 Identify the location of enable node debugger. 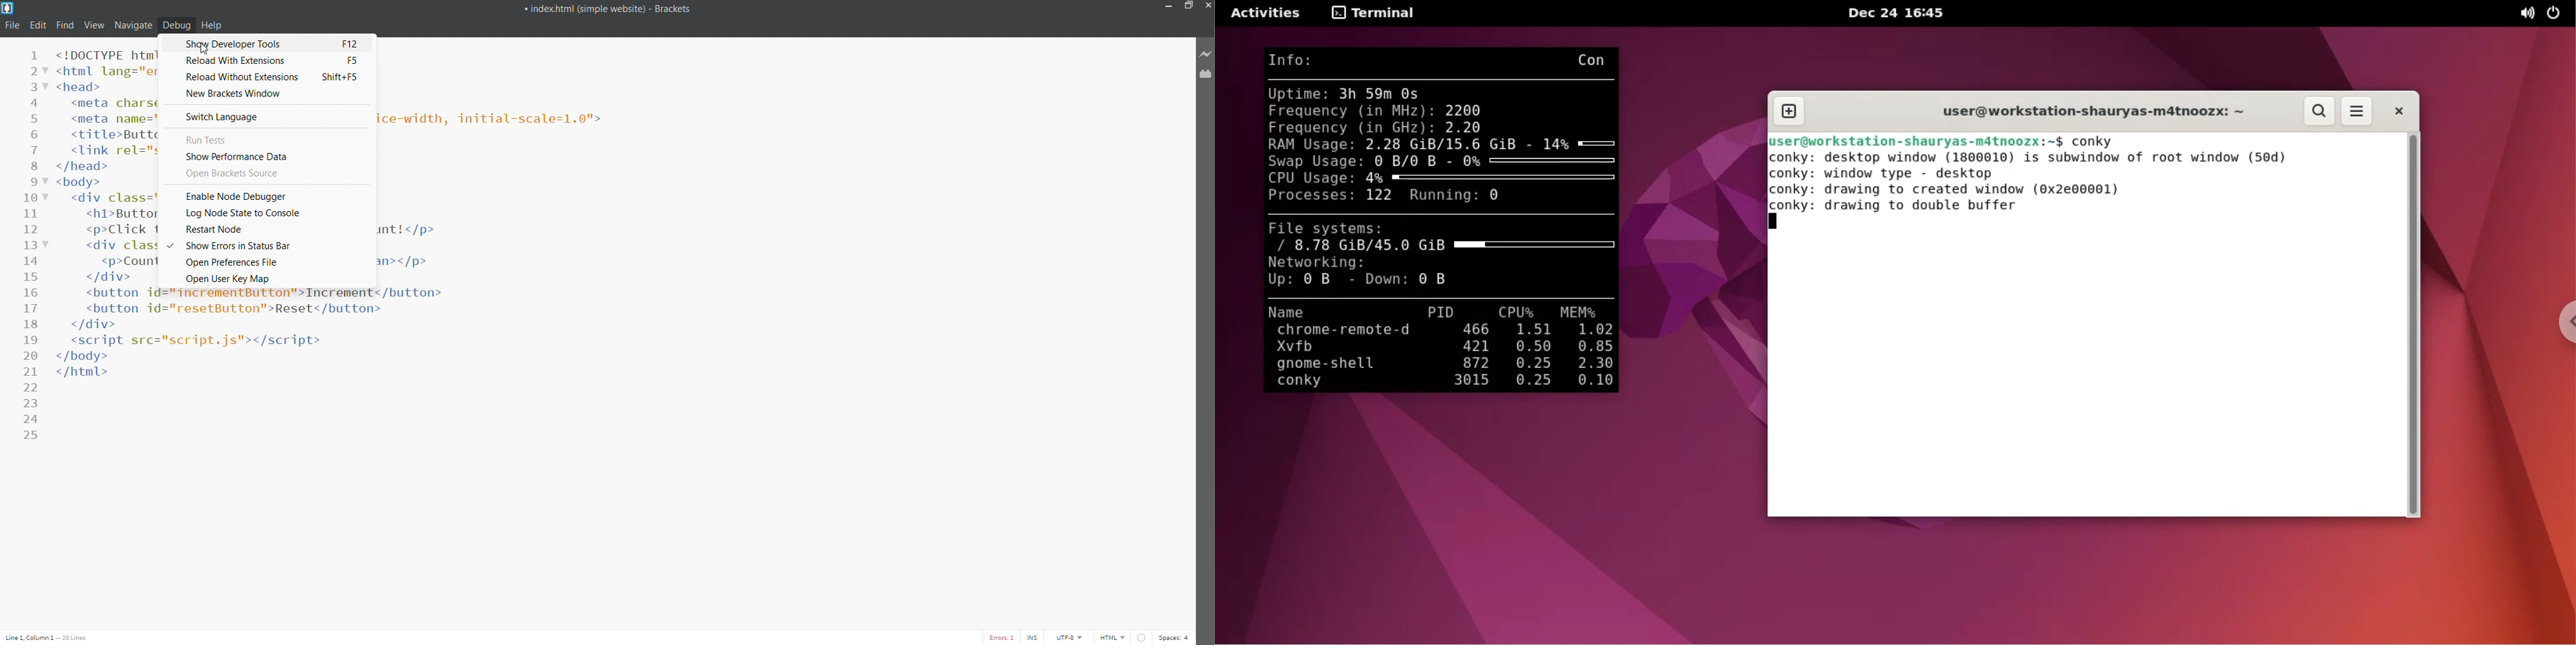
(266, 195).